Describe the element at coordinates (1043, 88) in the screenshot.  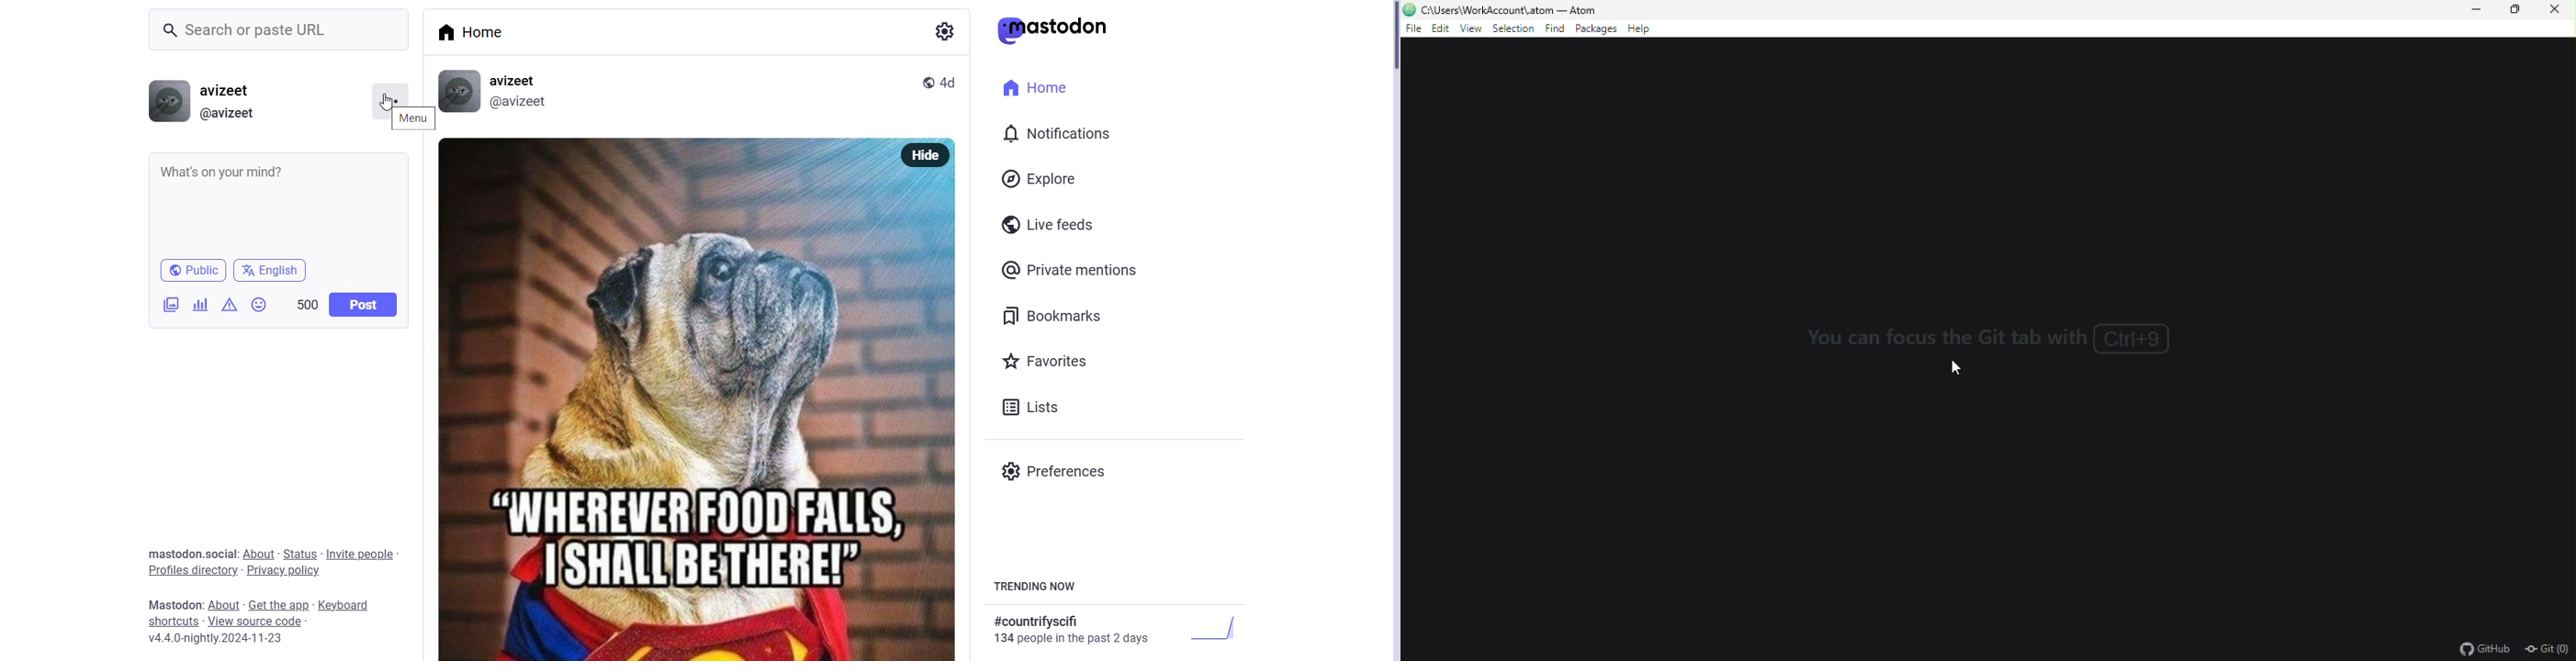
I see `home` at that location.